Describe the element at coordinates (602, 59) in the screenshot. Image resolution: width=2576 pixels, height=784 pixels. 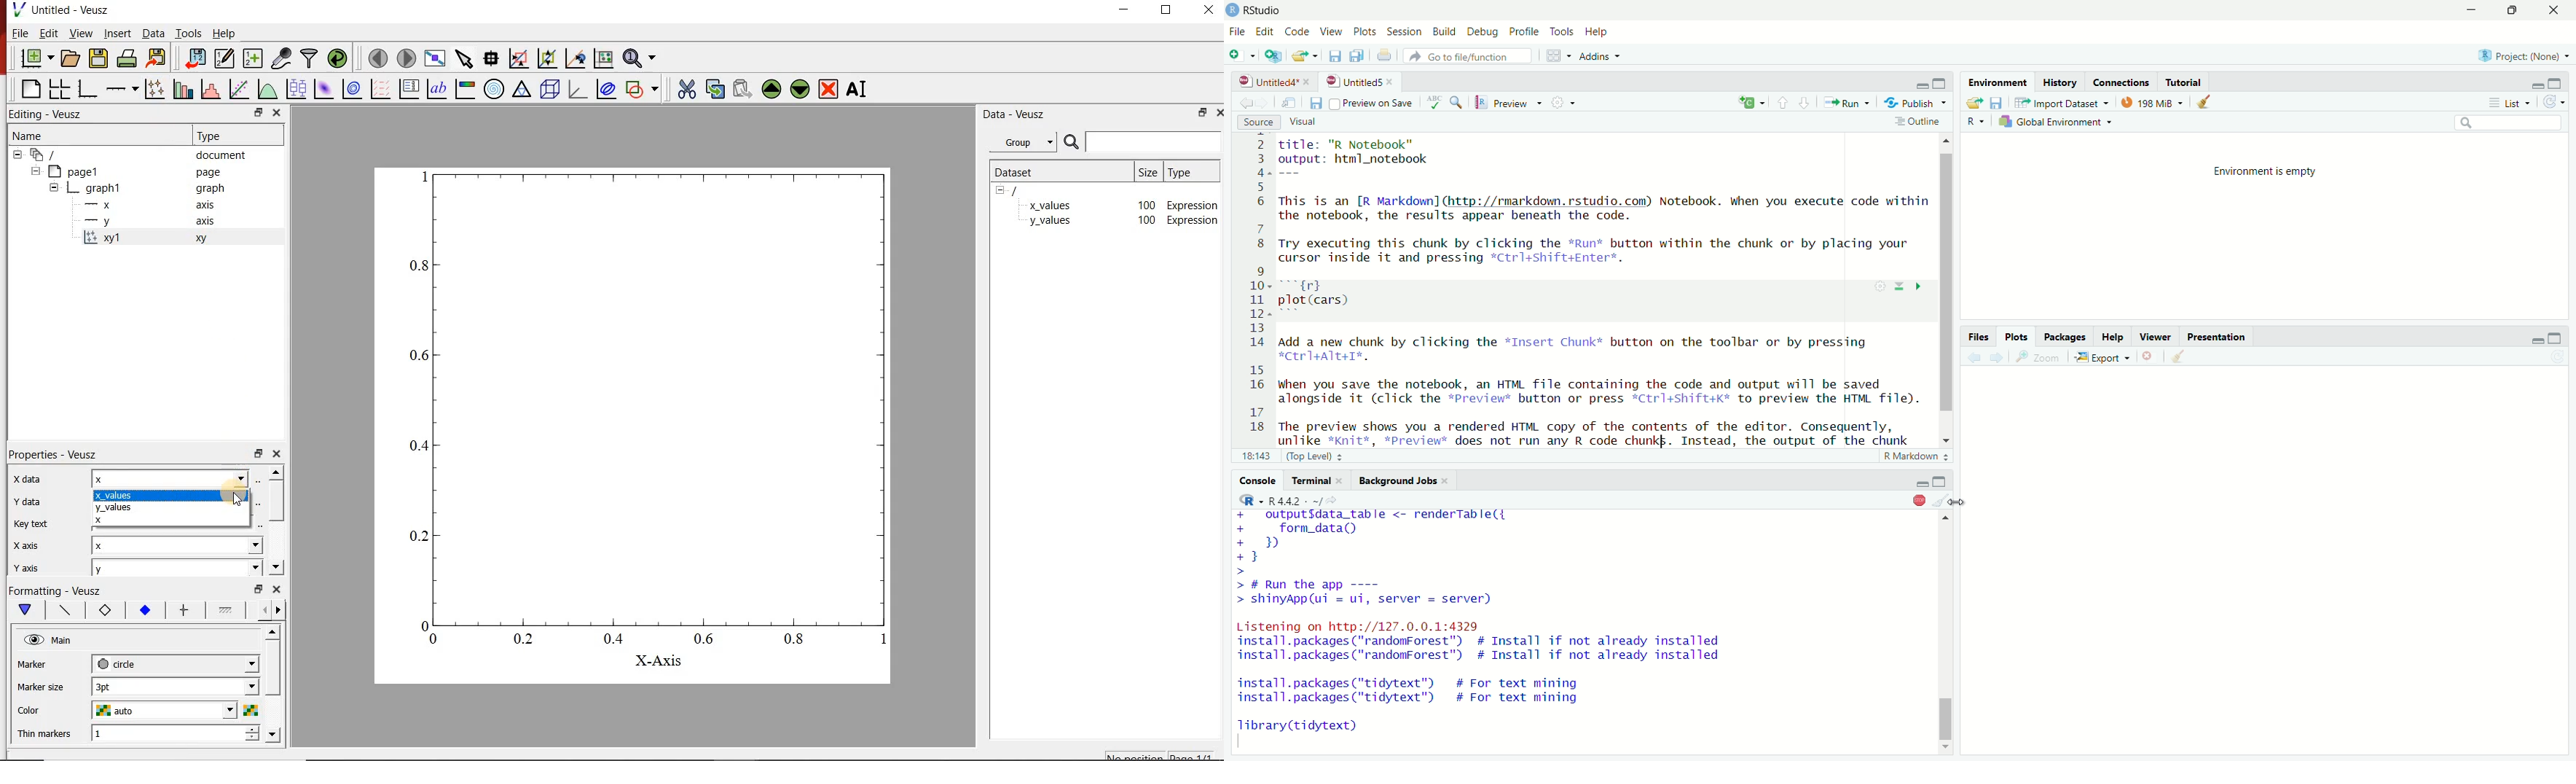
I see `click to reset graph axes` at that location.